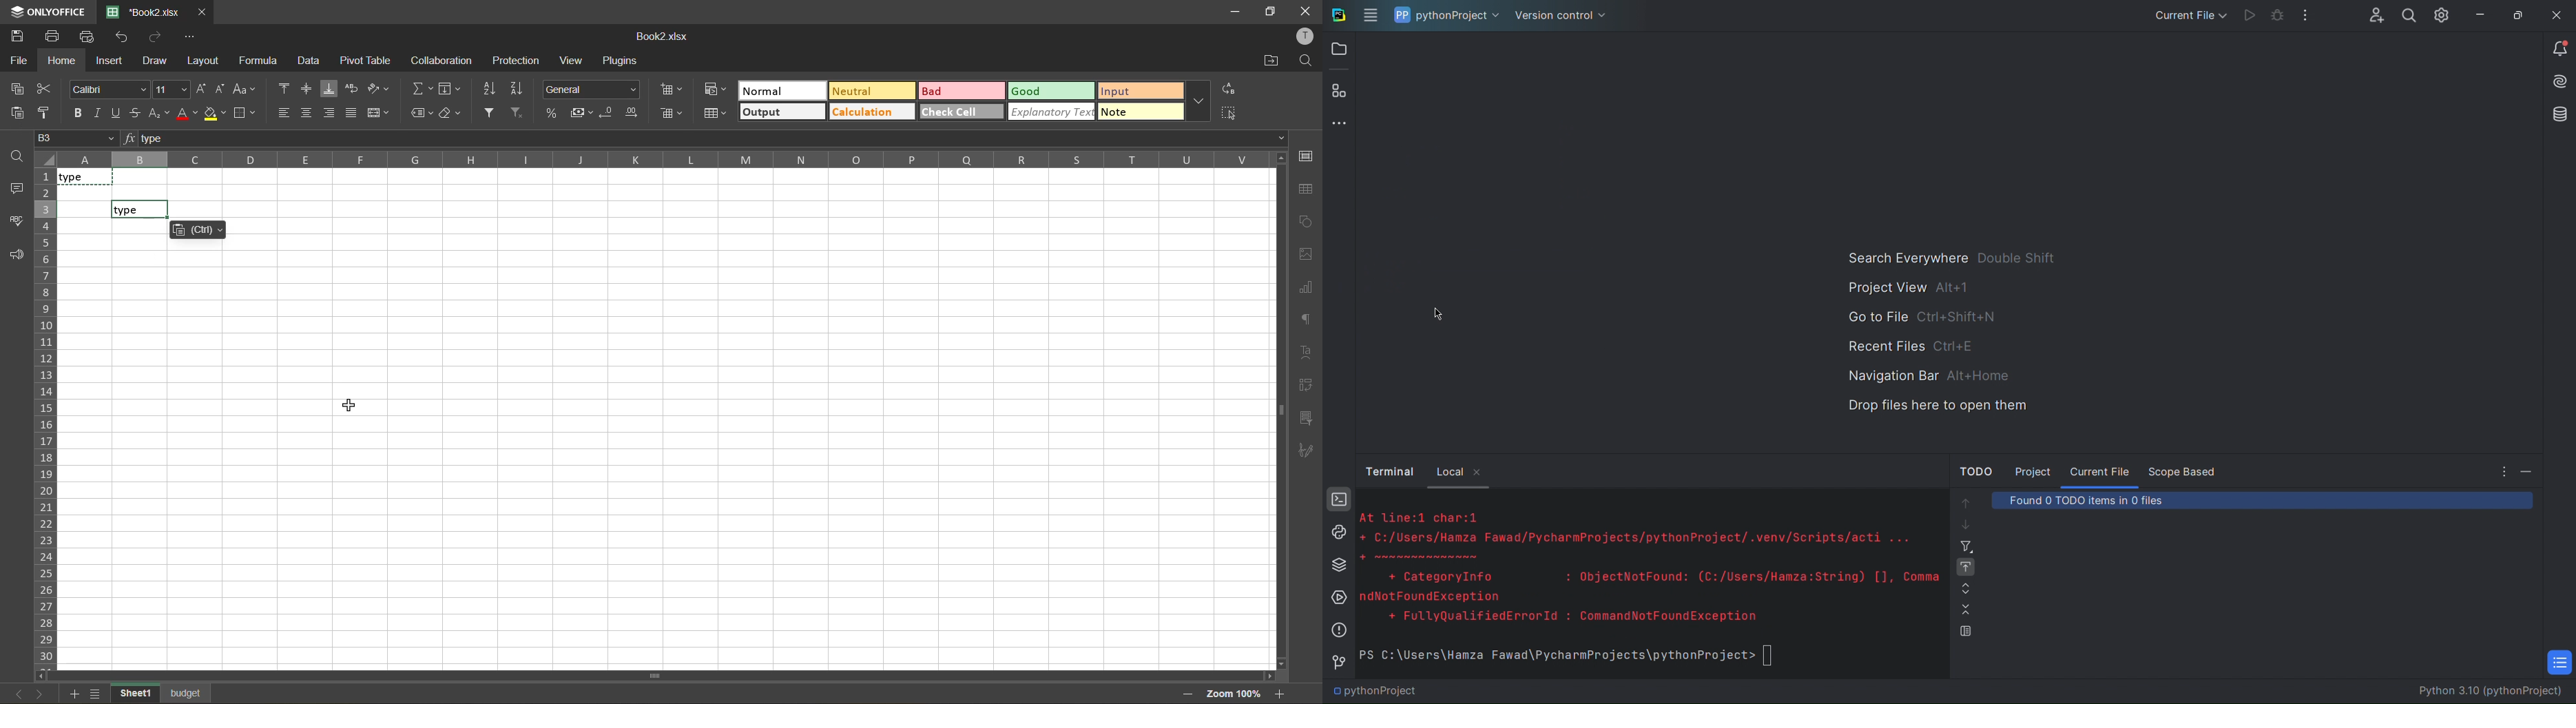 The image size is (2576, 728). What do you see at coordinates (1966, 611) in the screenshot?
I see `Compress All` at bounding box center [1966, 611].